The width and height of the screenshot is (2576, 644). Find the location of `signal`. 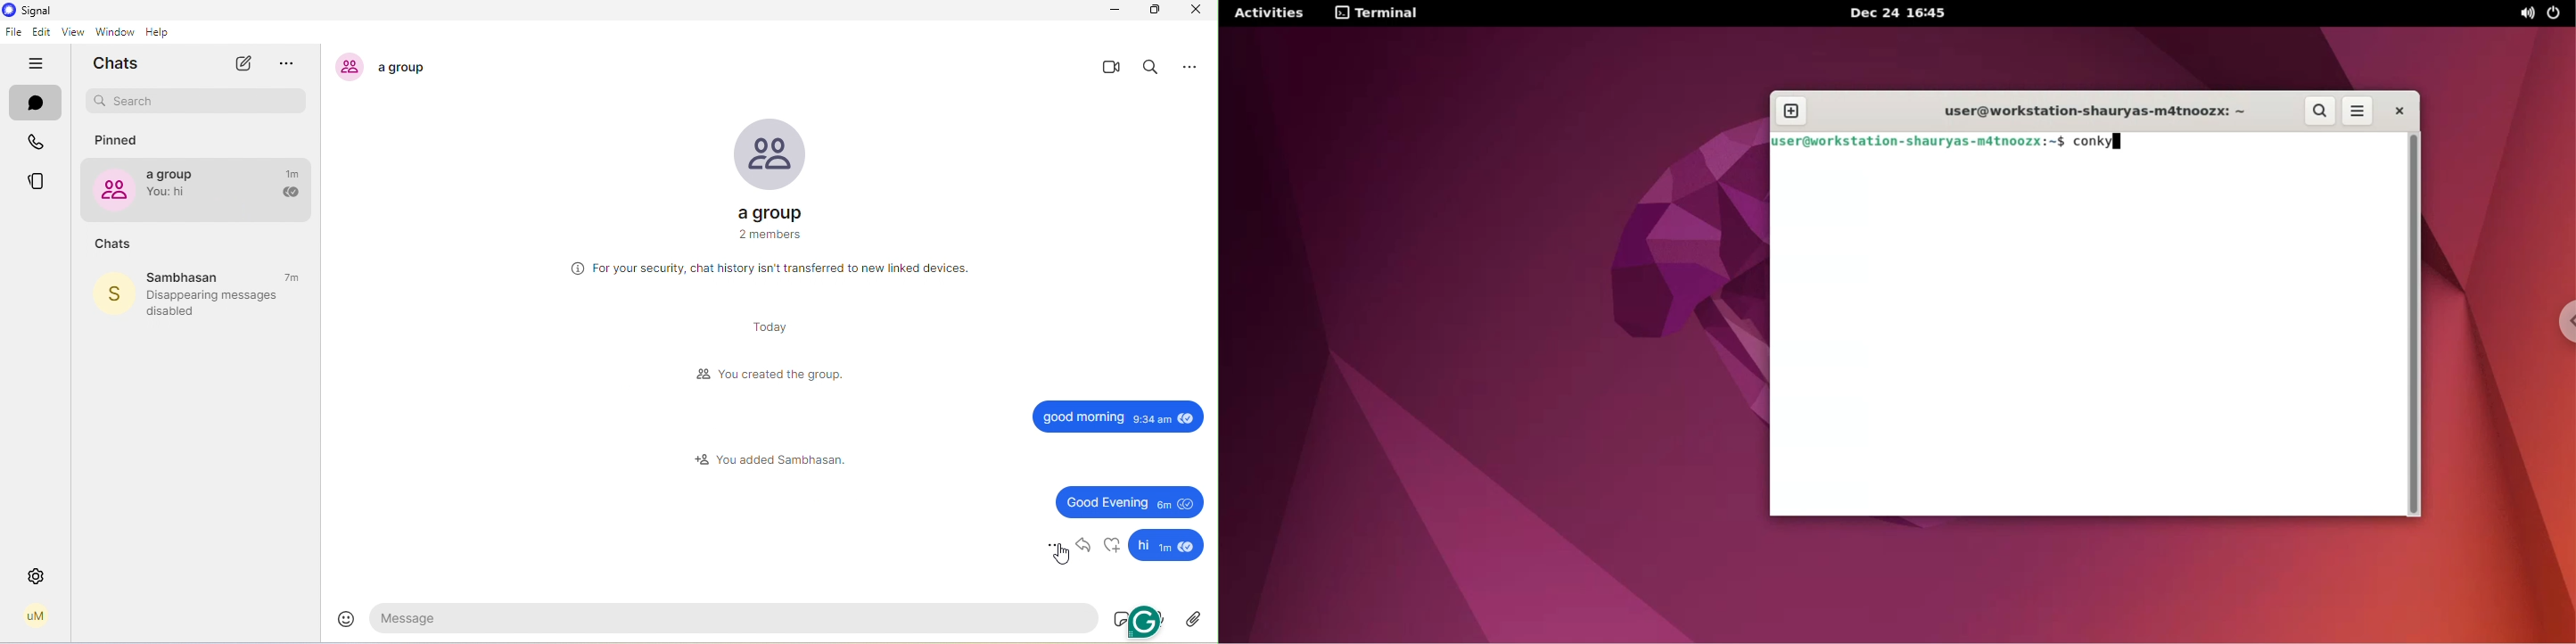

signal is located at coordinates (29, 11).